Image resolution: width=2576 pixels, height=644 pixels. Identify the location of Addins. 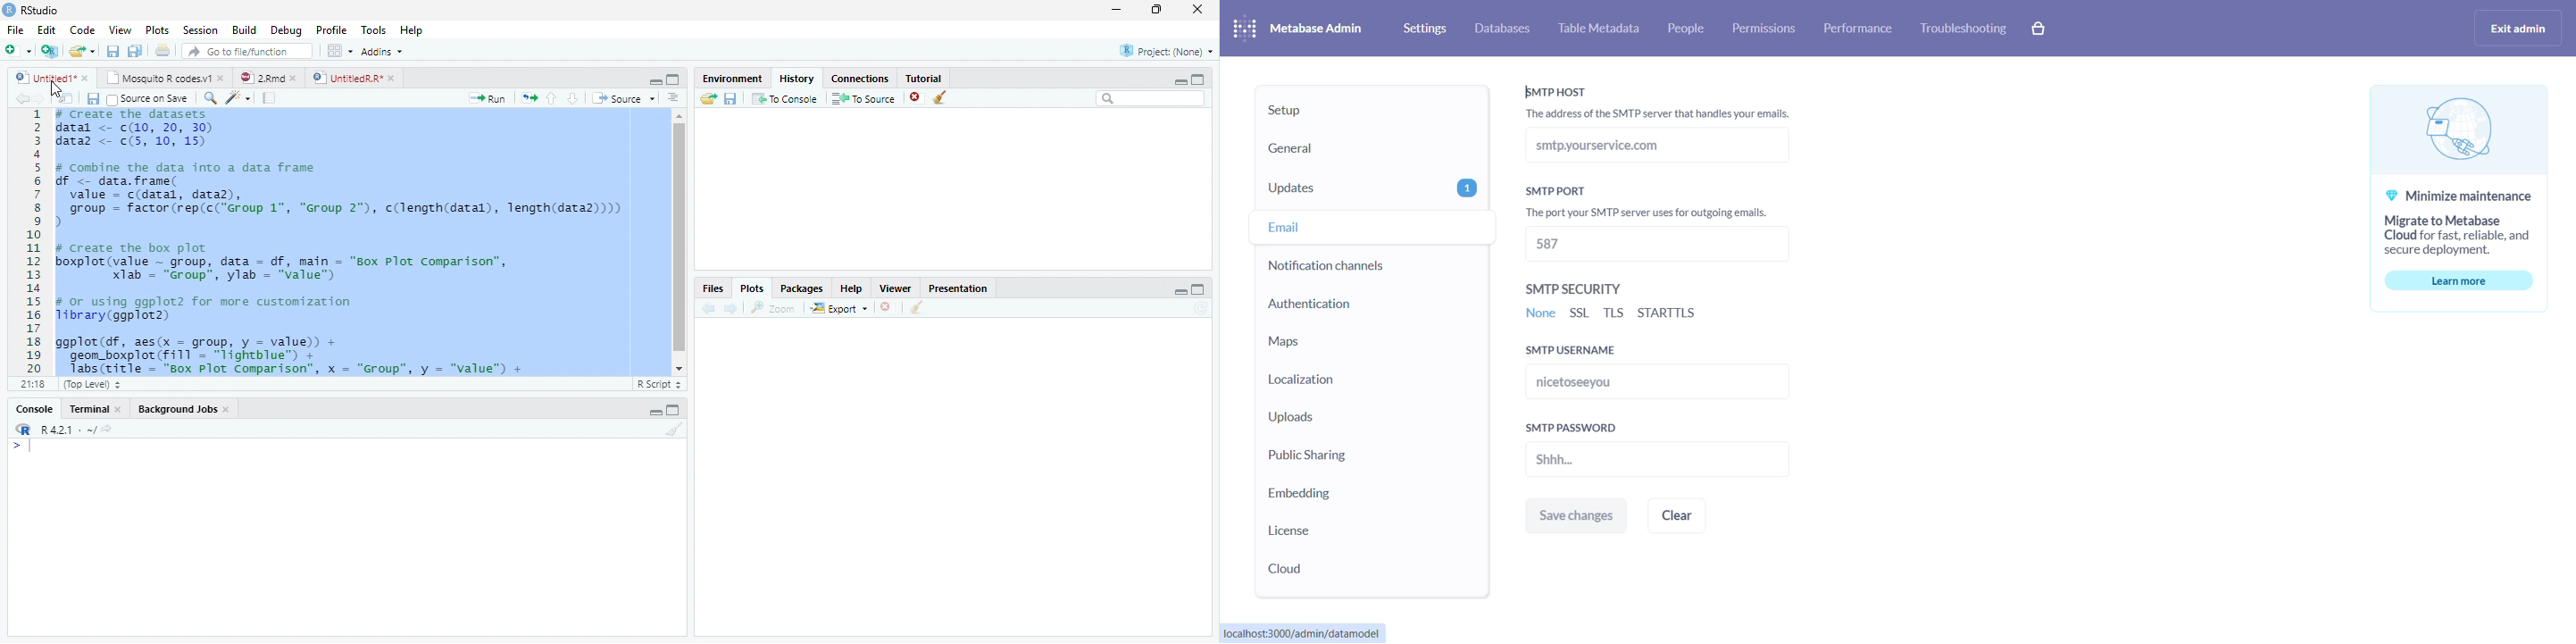
(380, 51).